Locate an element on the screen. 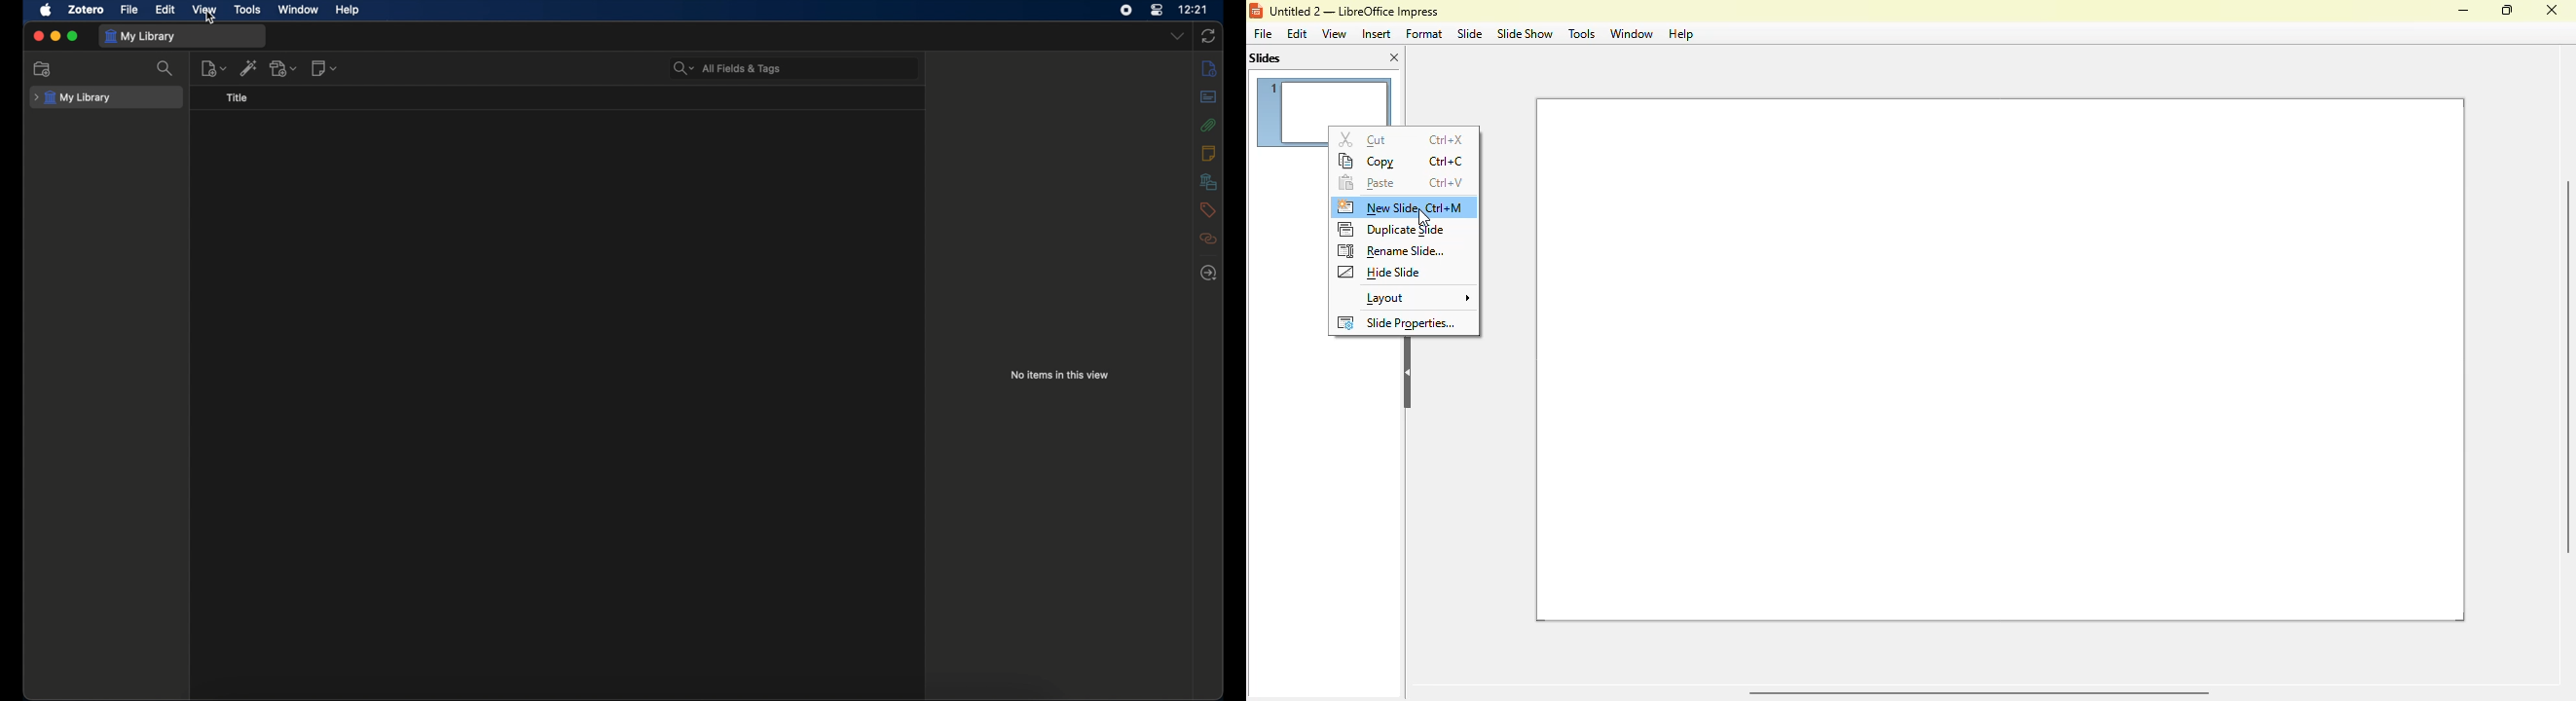 The height and width of the screenshot is (728, 2576). title is located at coordinates (237, 98).